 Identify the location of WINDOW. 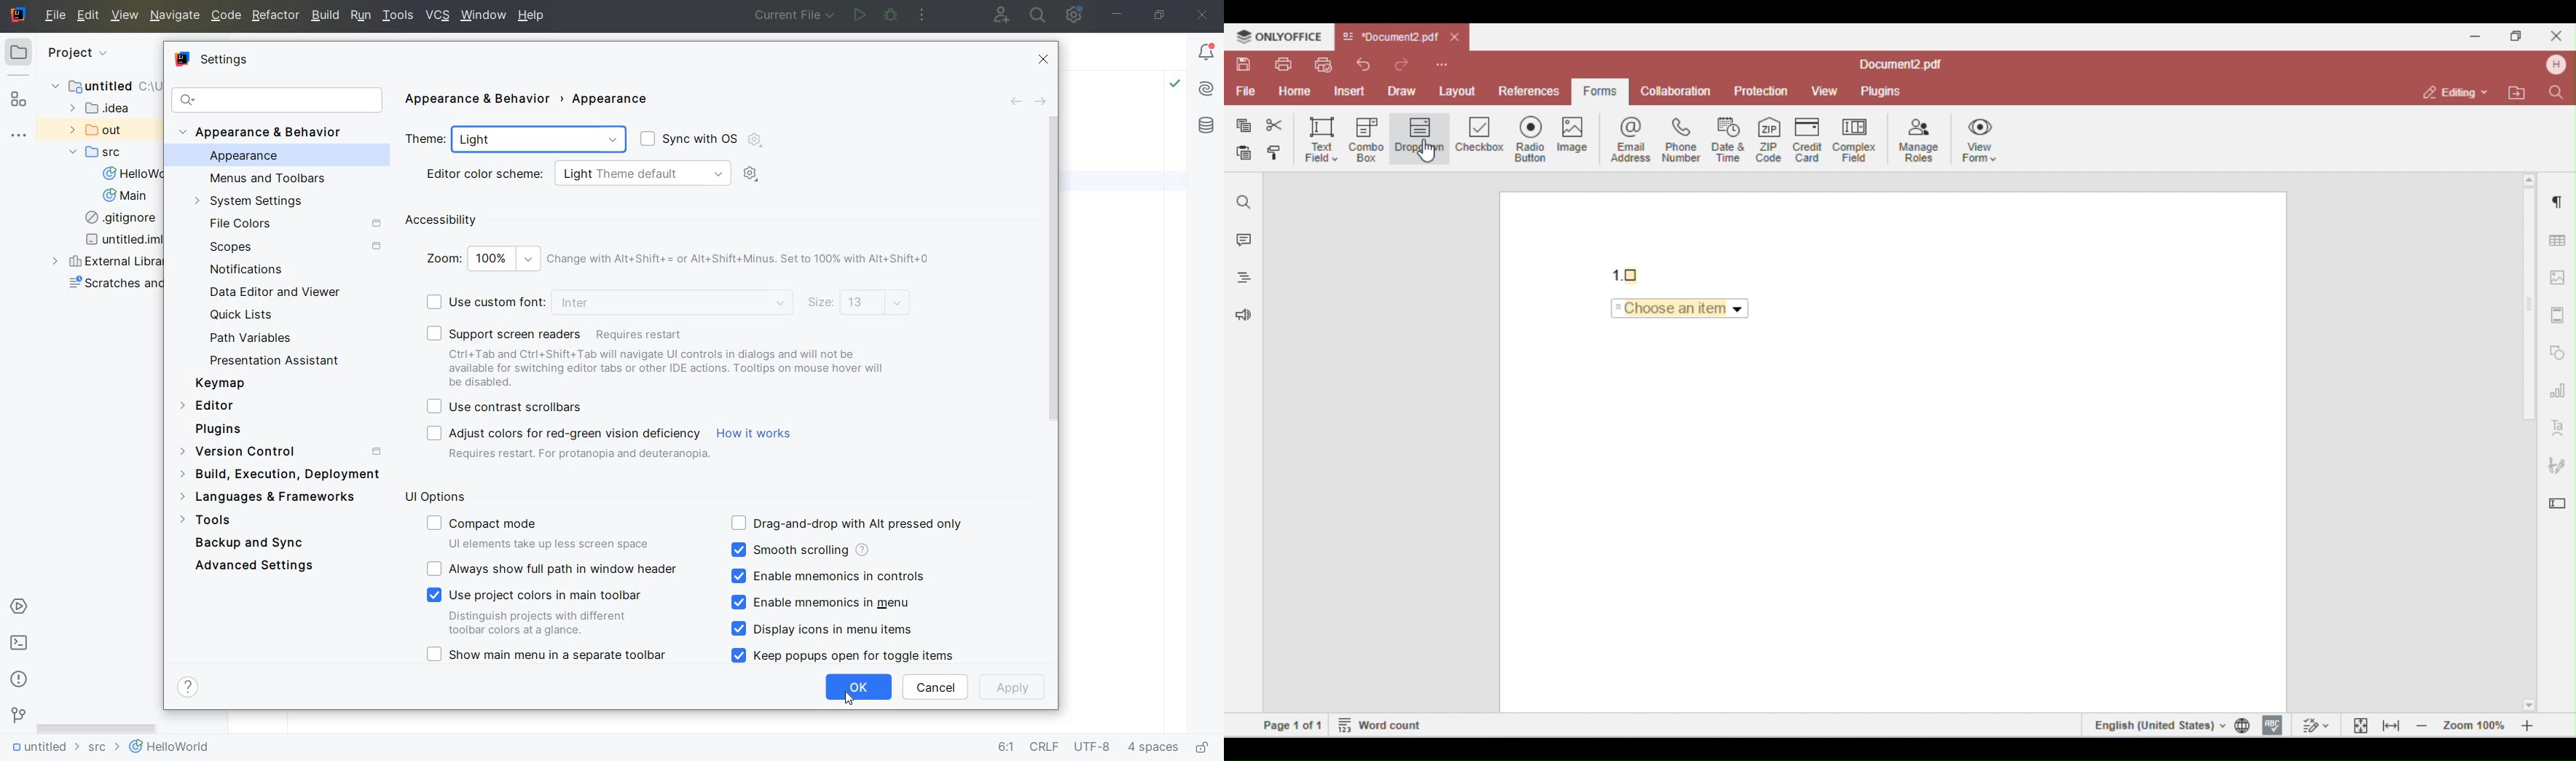
(482, 17).